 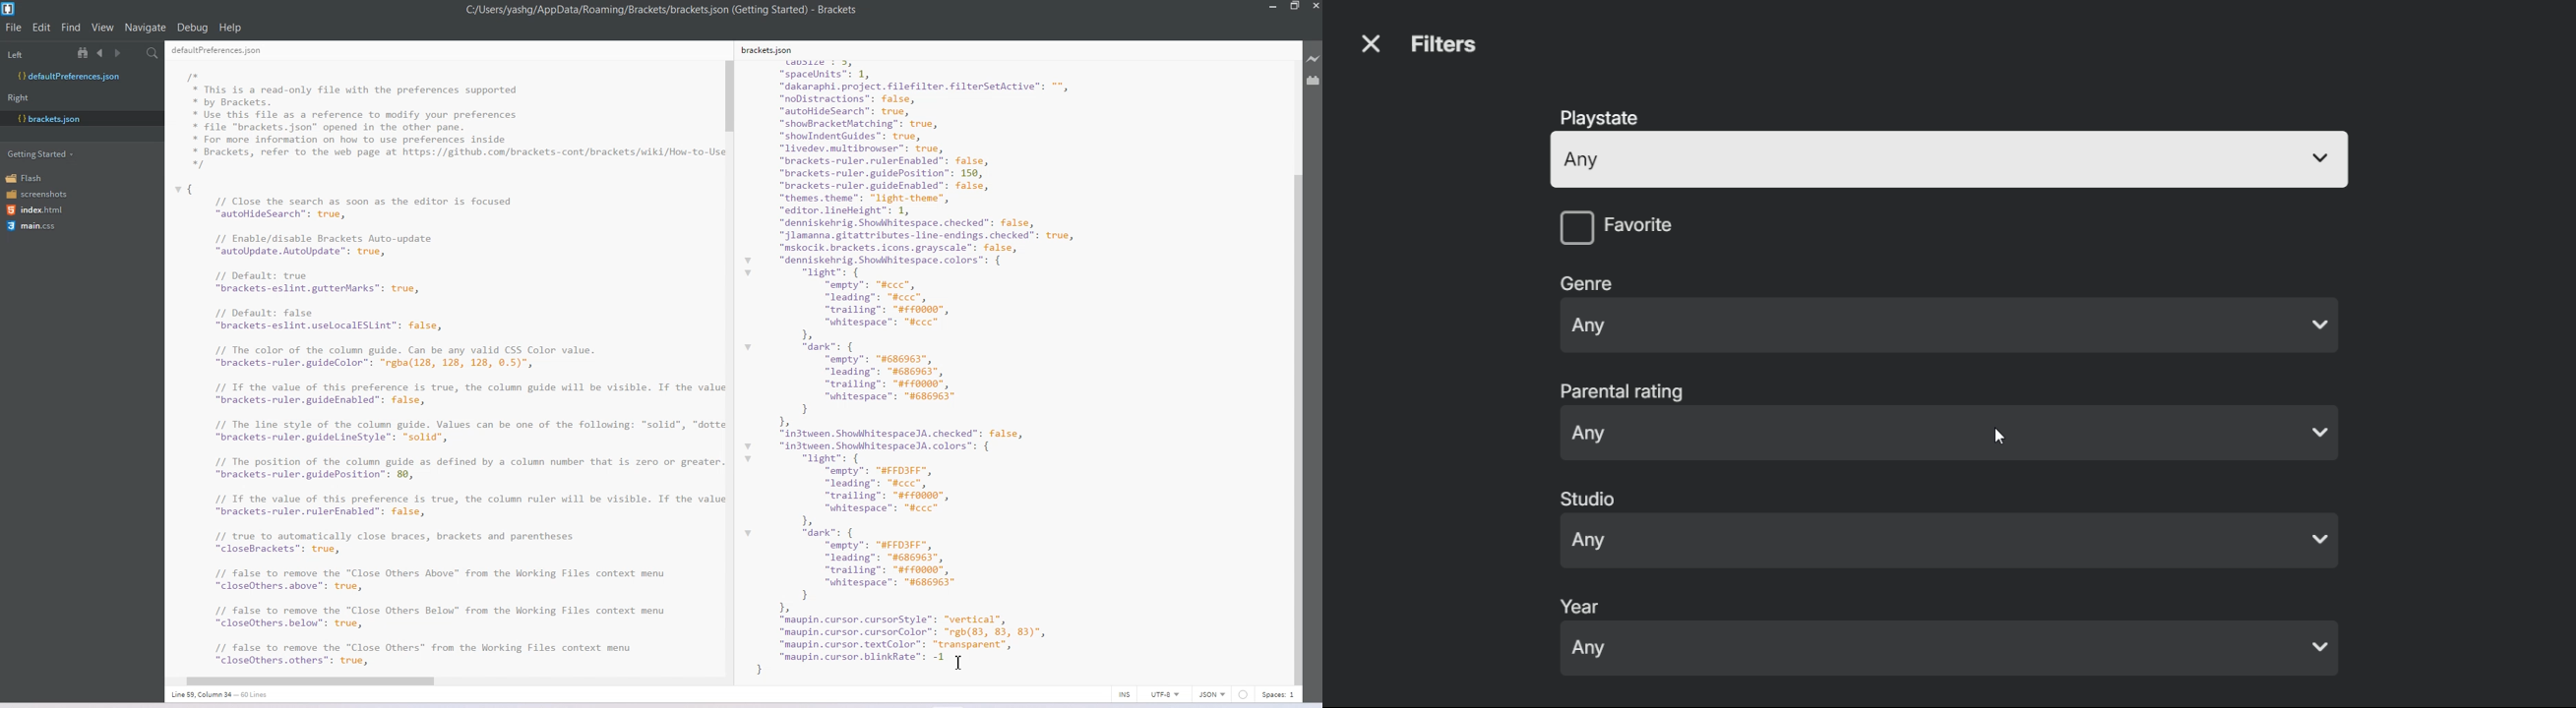 What do you see at coordinates (1620, 498) in the screenshot?
I see `studio` at bounding box center [1620, 498].